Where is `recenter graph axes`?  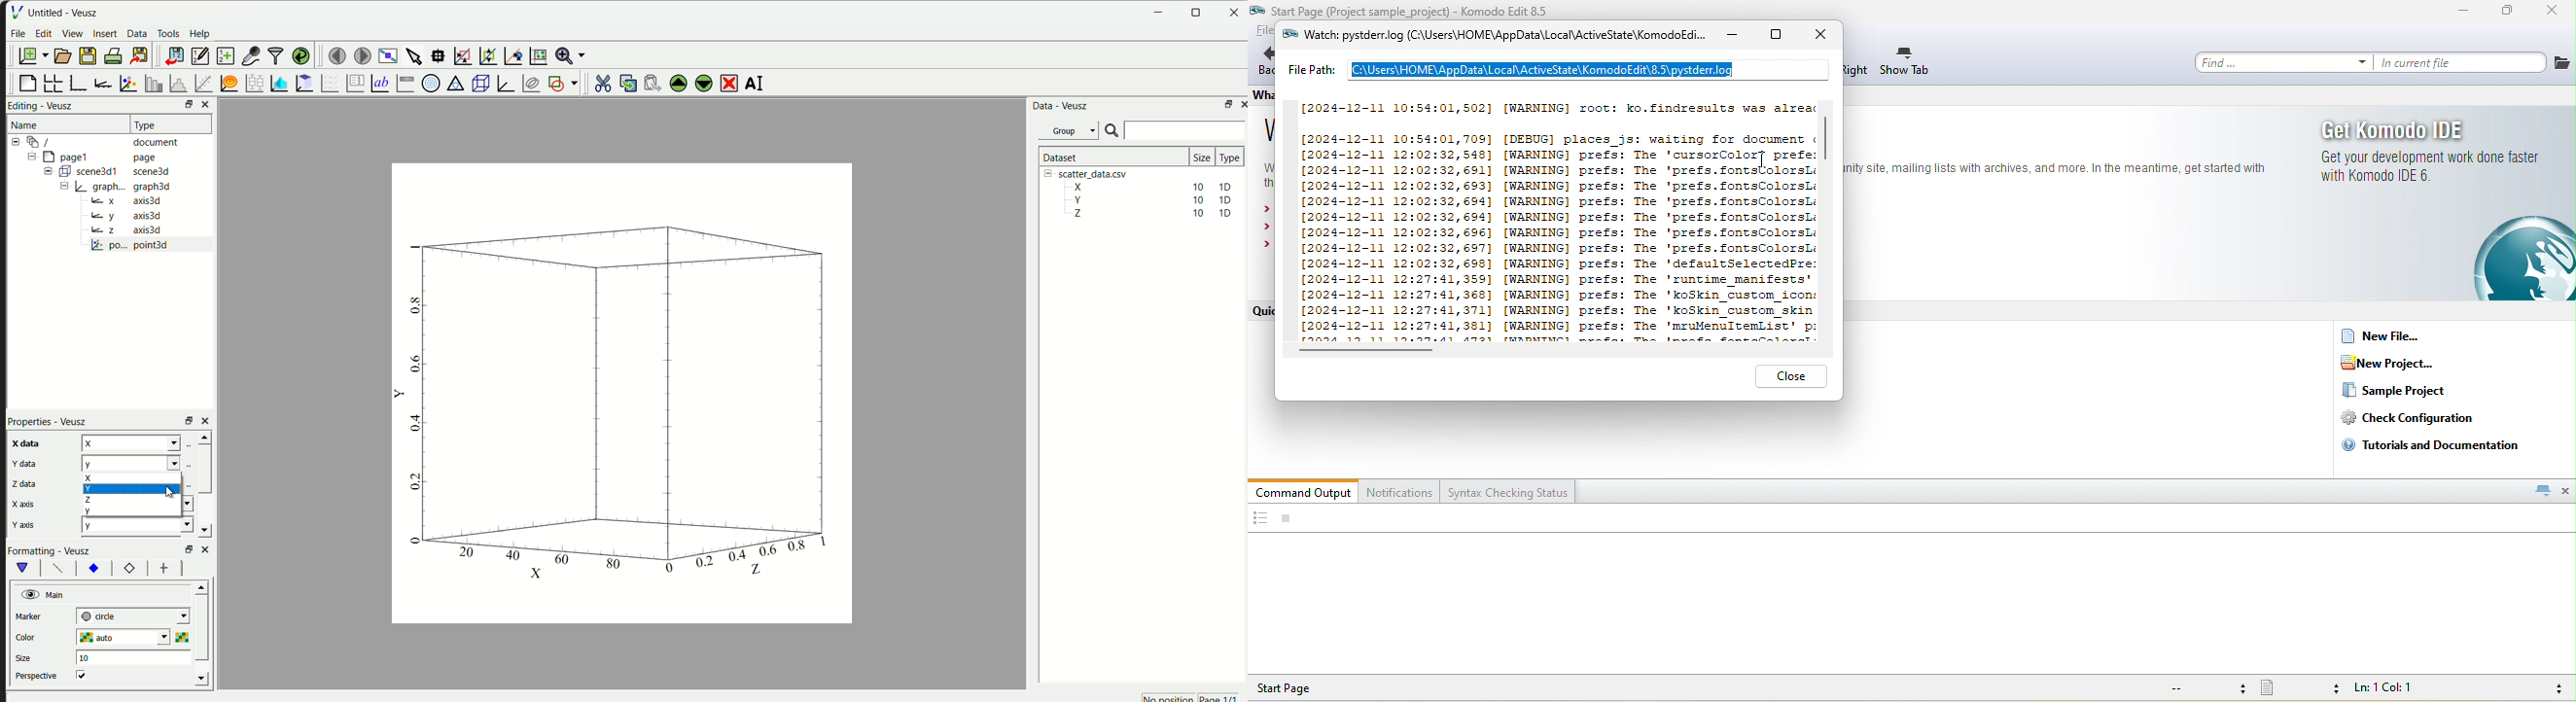
recenter graph axes is located at coordinates (510, 53).